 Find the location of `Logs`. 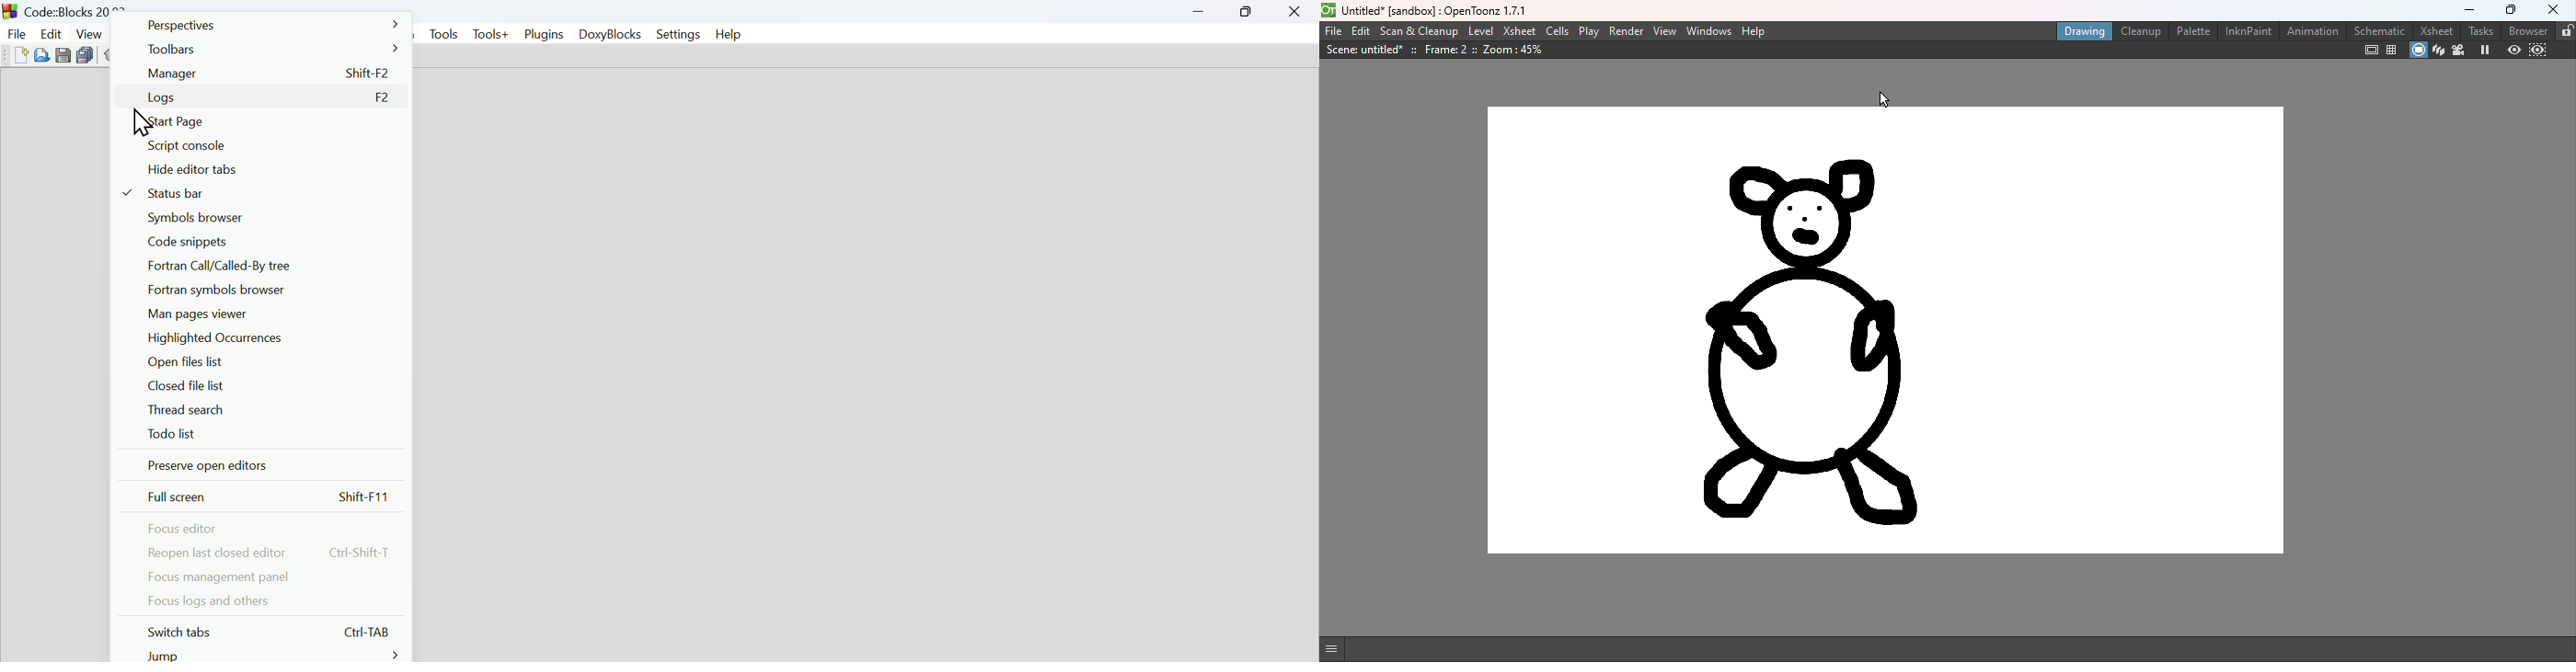

Logs is located at coordinates (270, 98).